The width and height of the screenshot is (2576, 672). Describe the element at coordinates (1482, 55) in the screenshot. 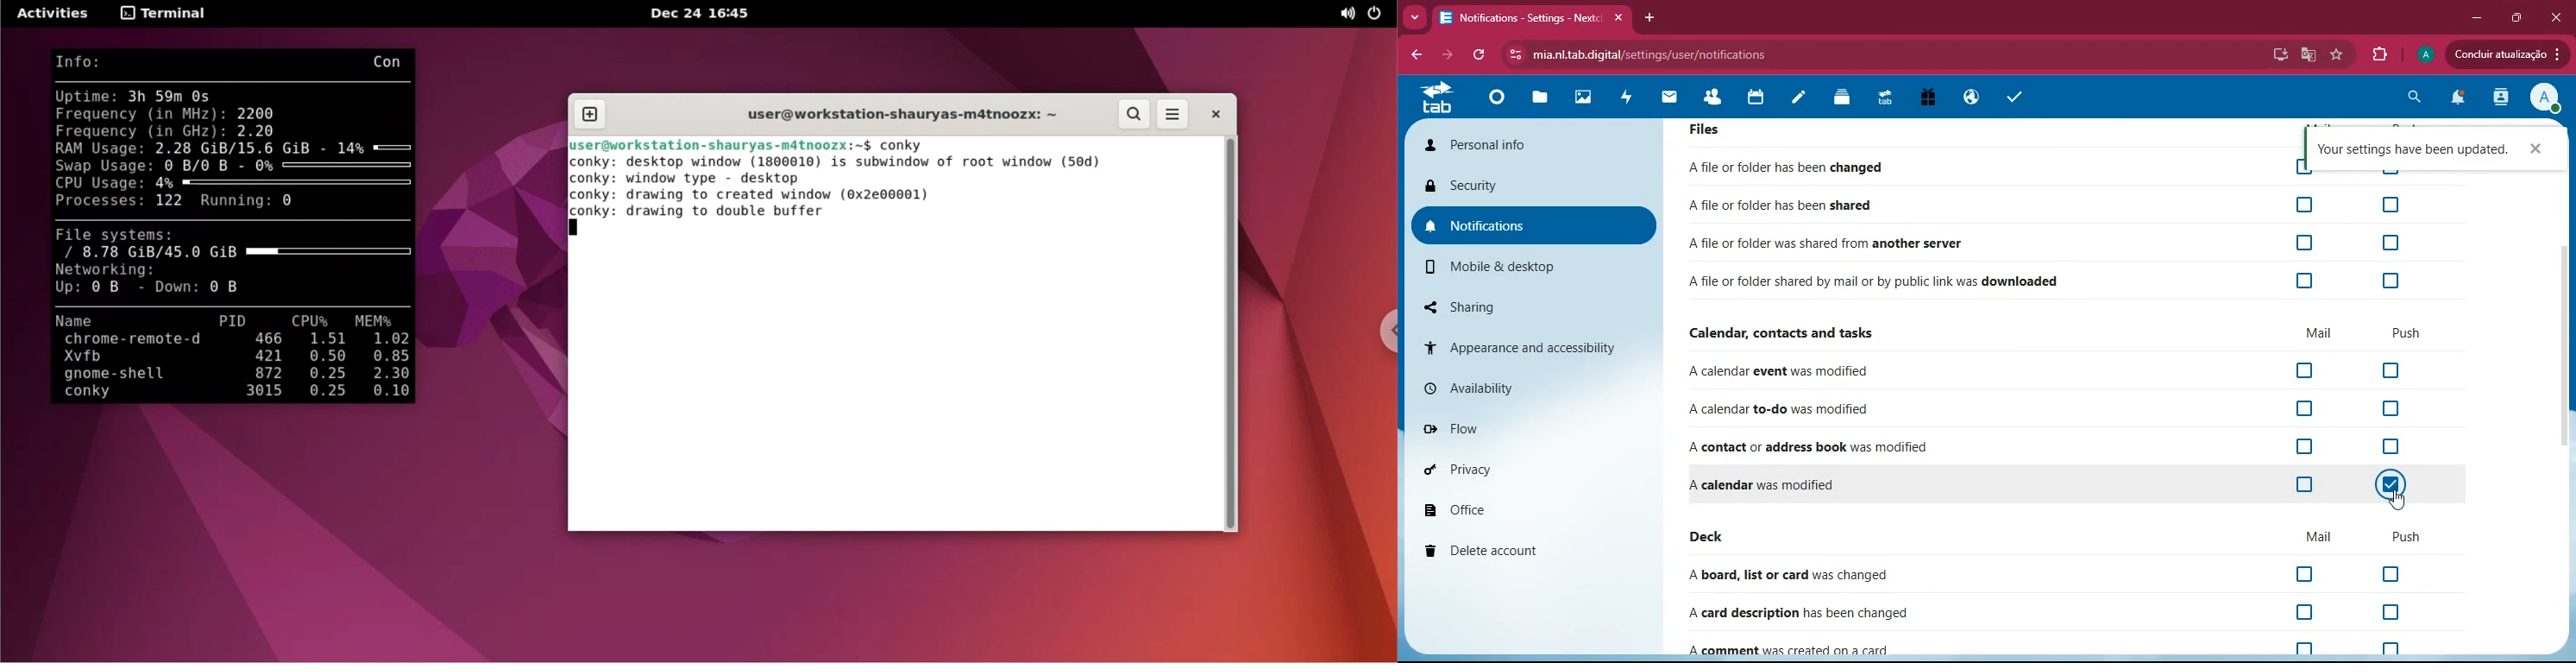

I see `refresh` at that location.